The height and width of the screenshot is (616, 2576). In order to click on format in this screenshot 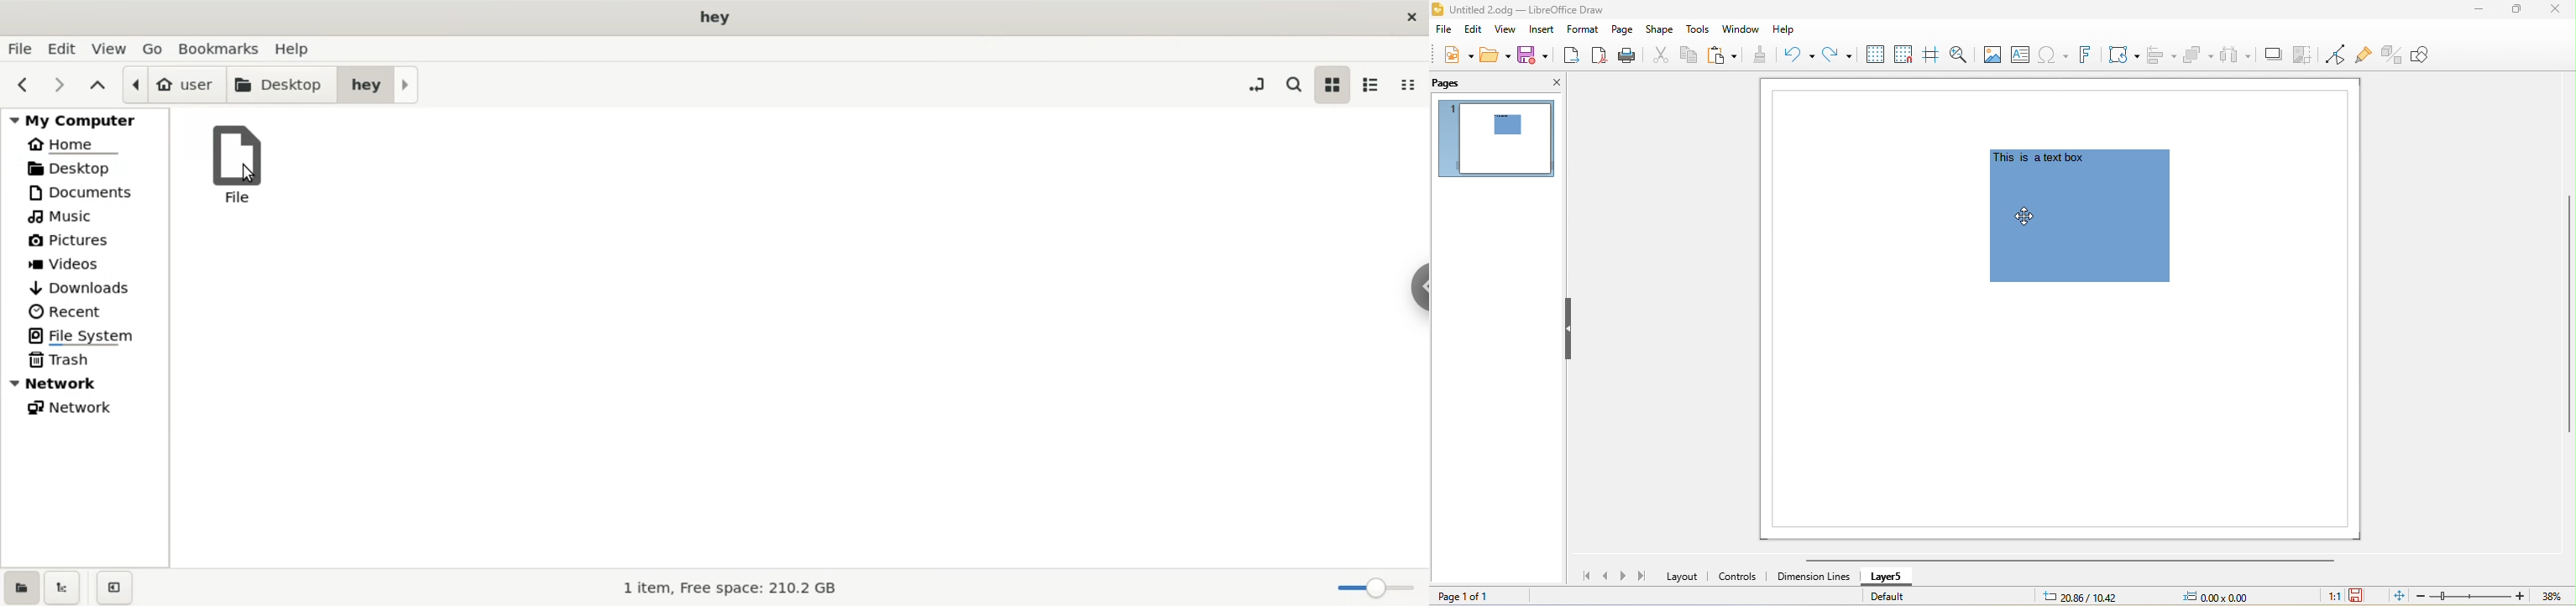, I will do `click(1581, 31)`.